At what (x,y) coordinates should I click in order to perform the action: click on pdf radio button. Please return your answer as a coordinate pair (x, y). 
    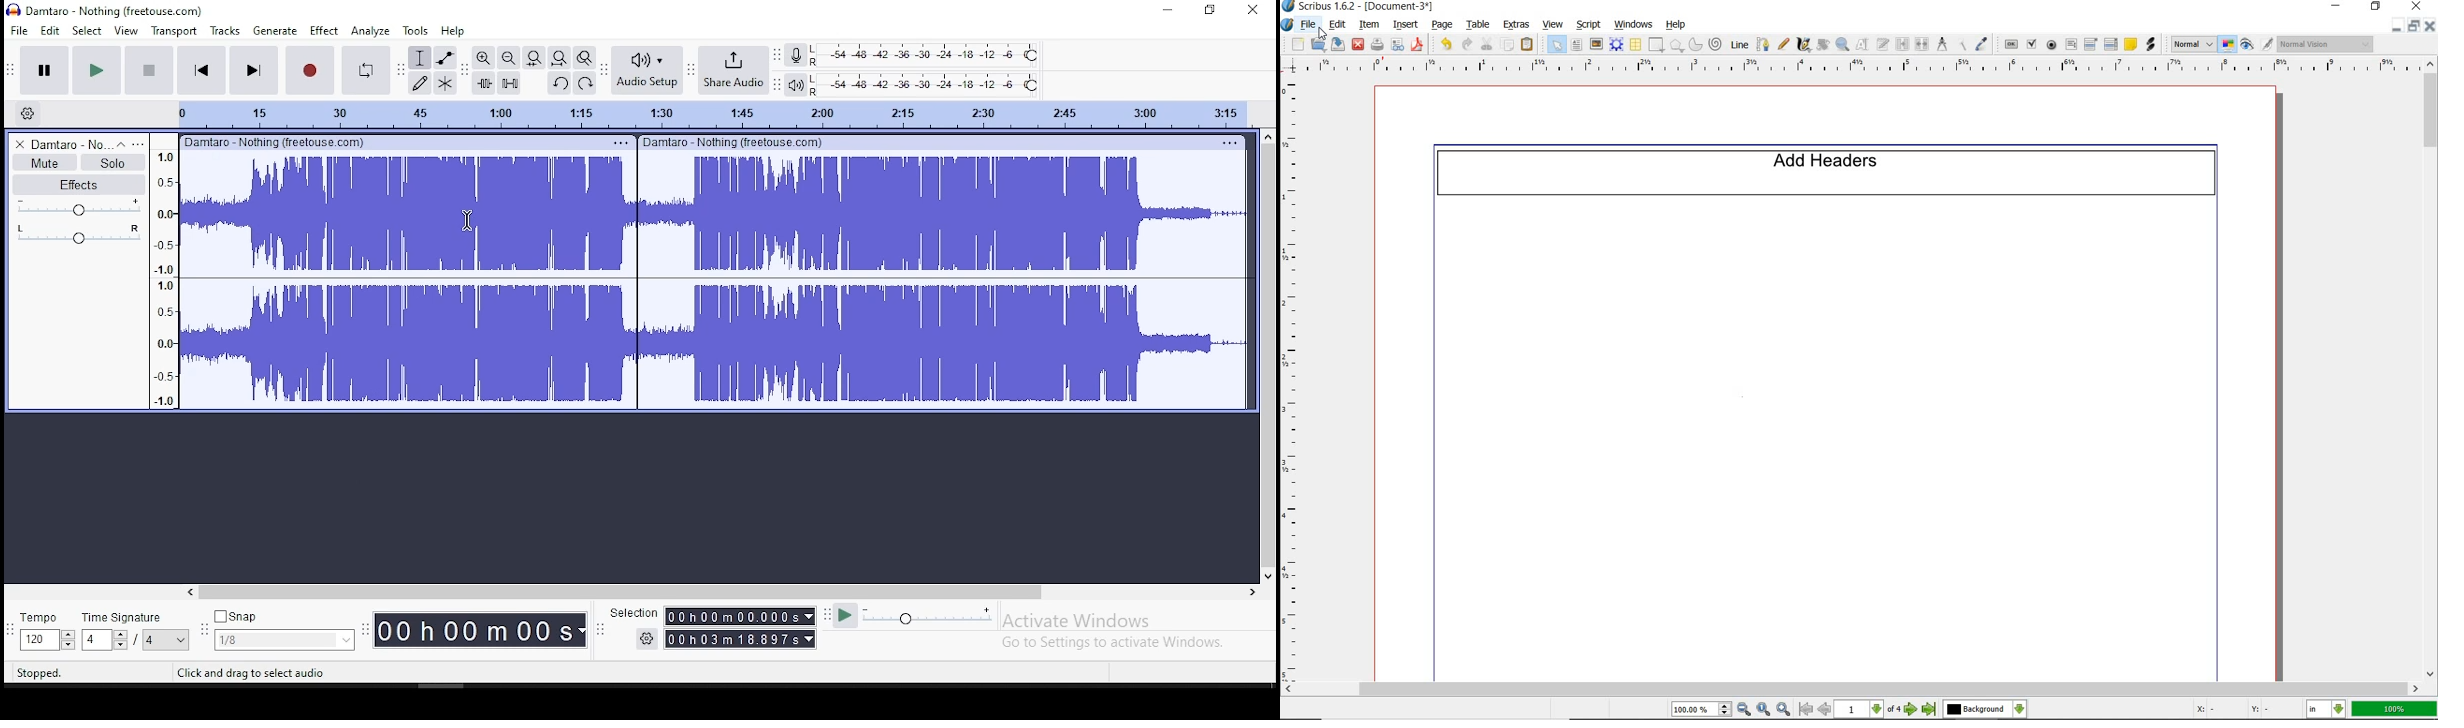
    Looking at the image, I should click on (2053, 45).